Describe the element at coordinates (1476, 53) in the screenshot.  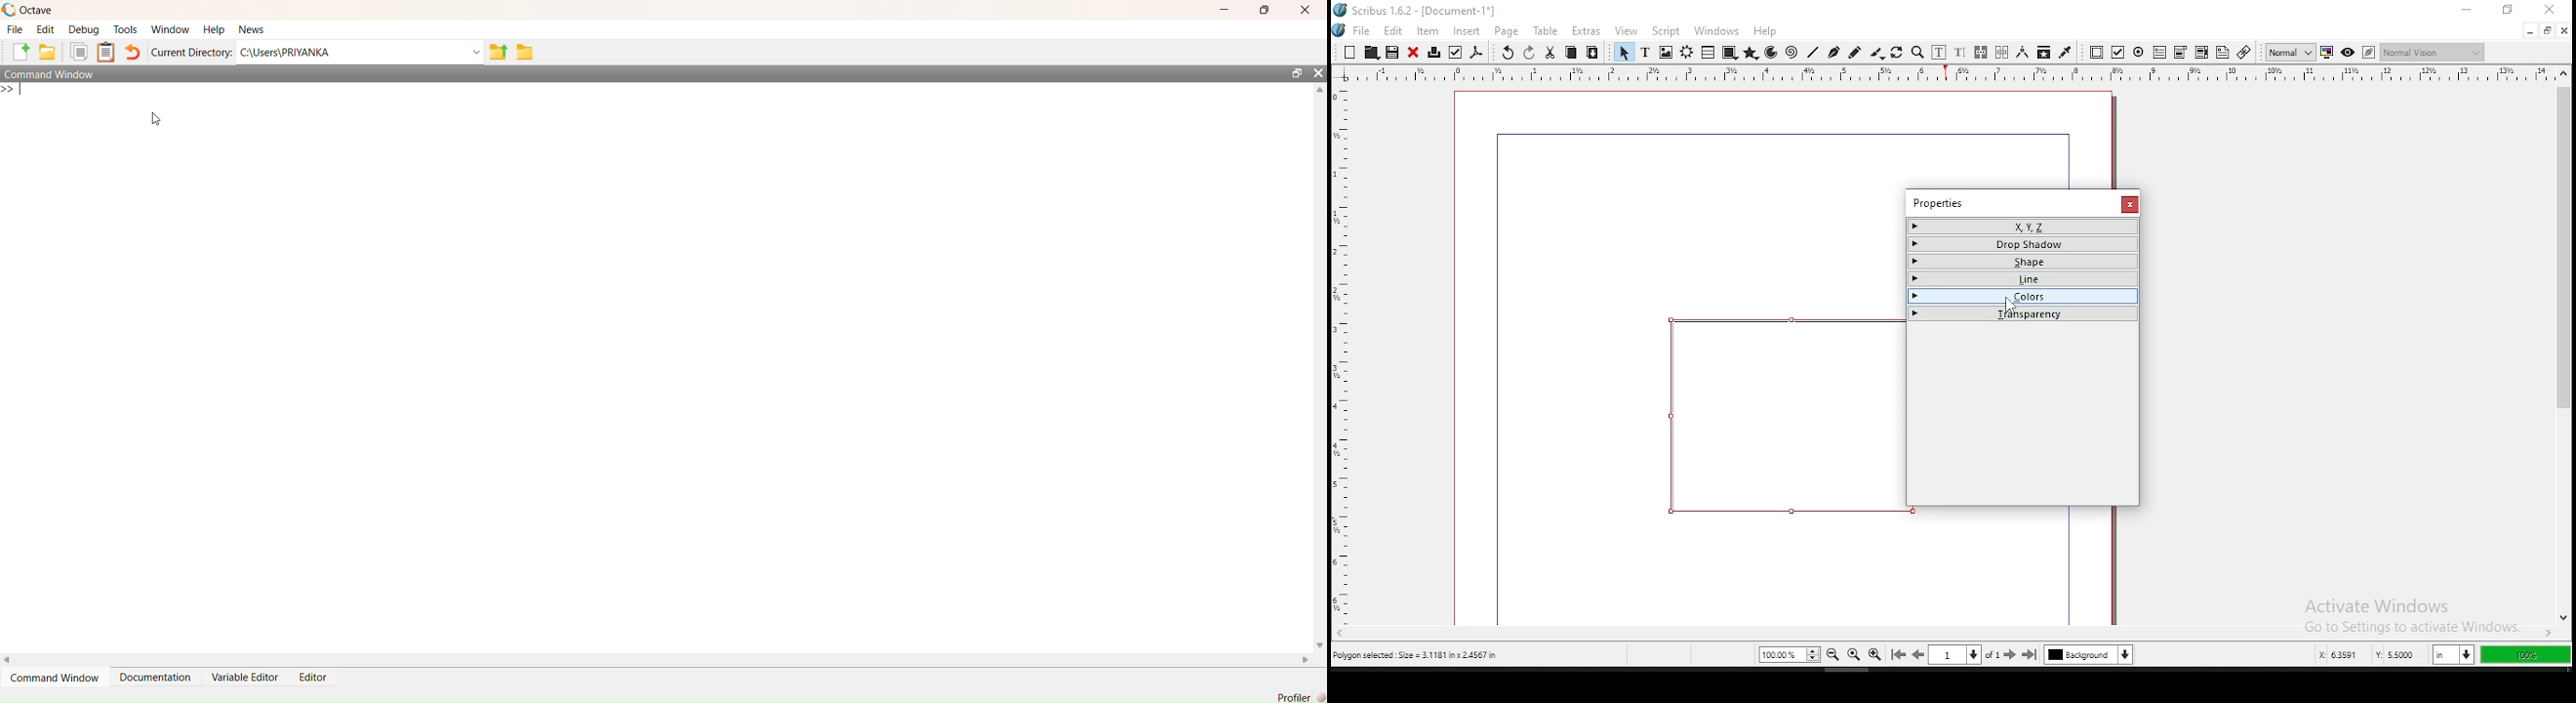
I see `save as pdf` at that location.